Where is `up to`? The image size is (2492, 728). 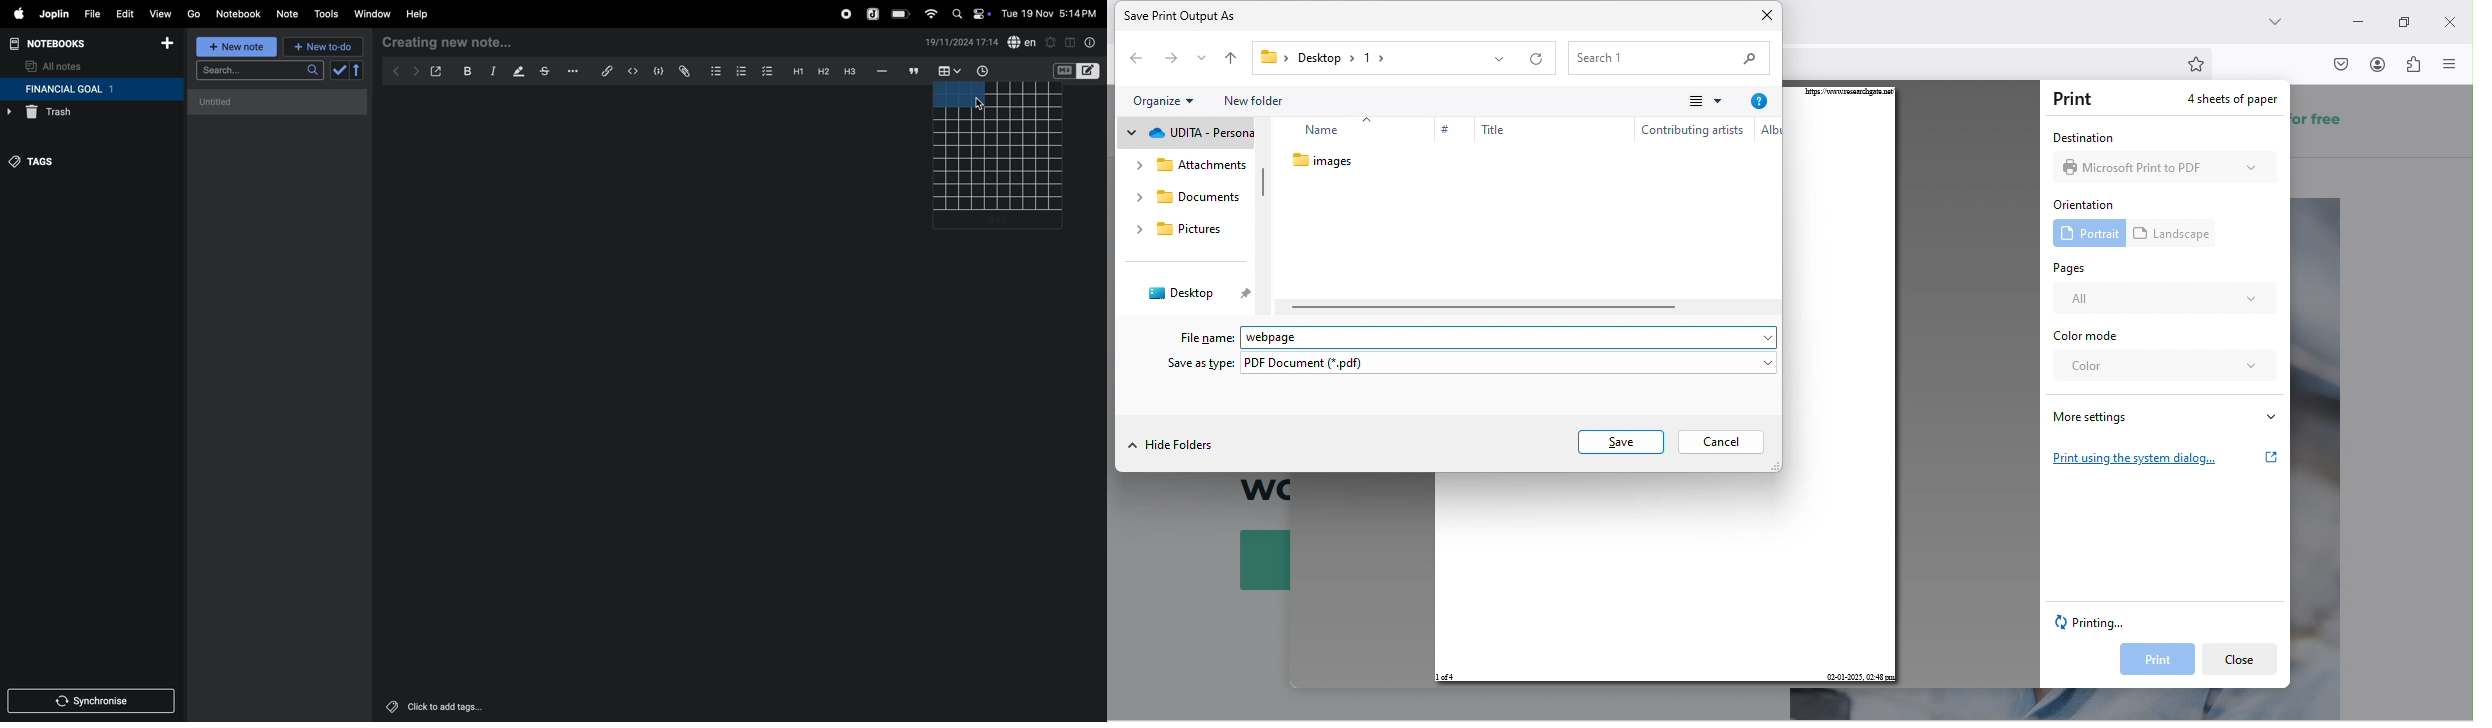 up to is located at coordinates (1233, 61).